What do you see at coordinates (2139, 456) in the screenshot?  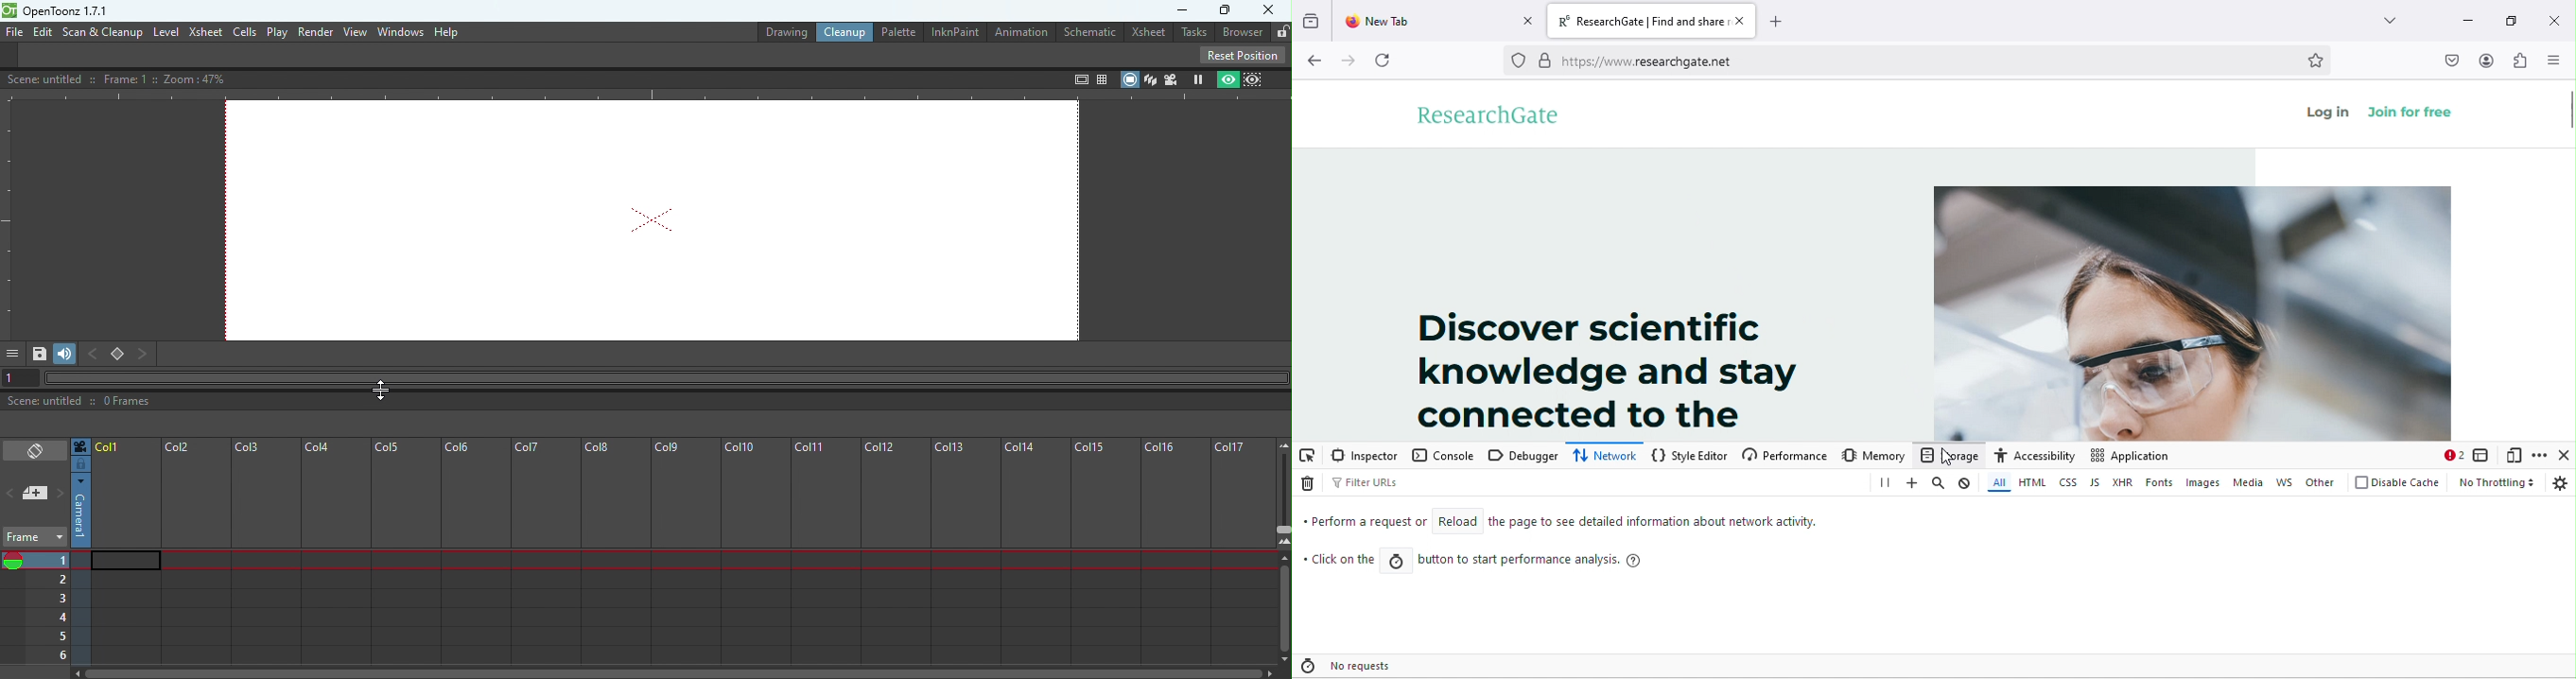 I see `application` at bounding box center [2139, 456].